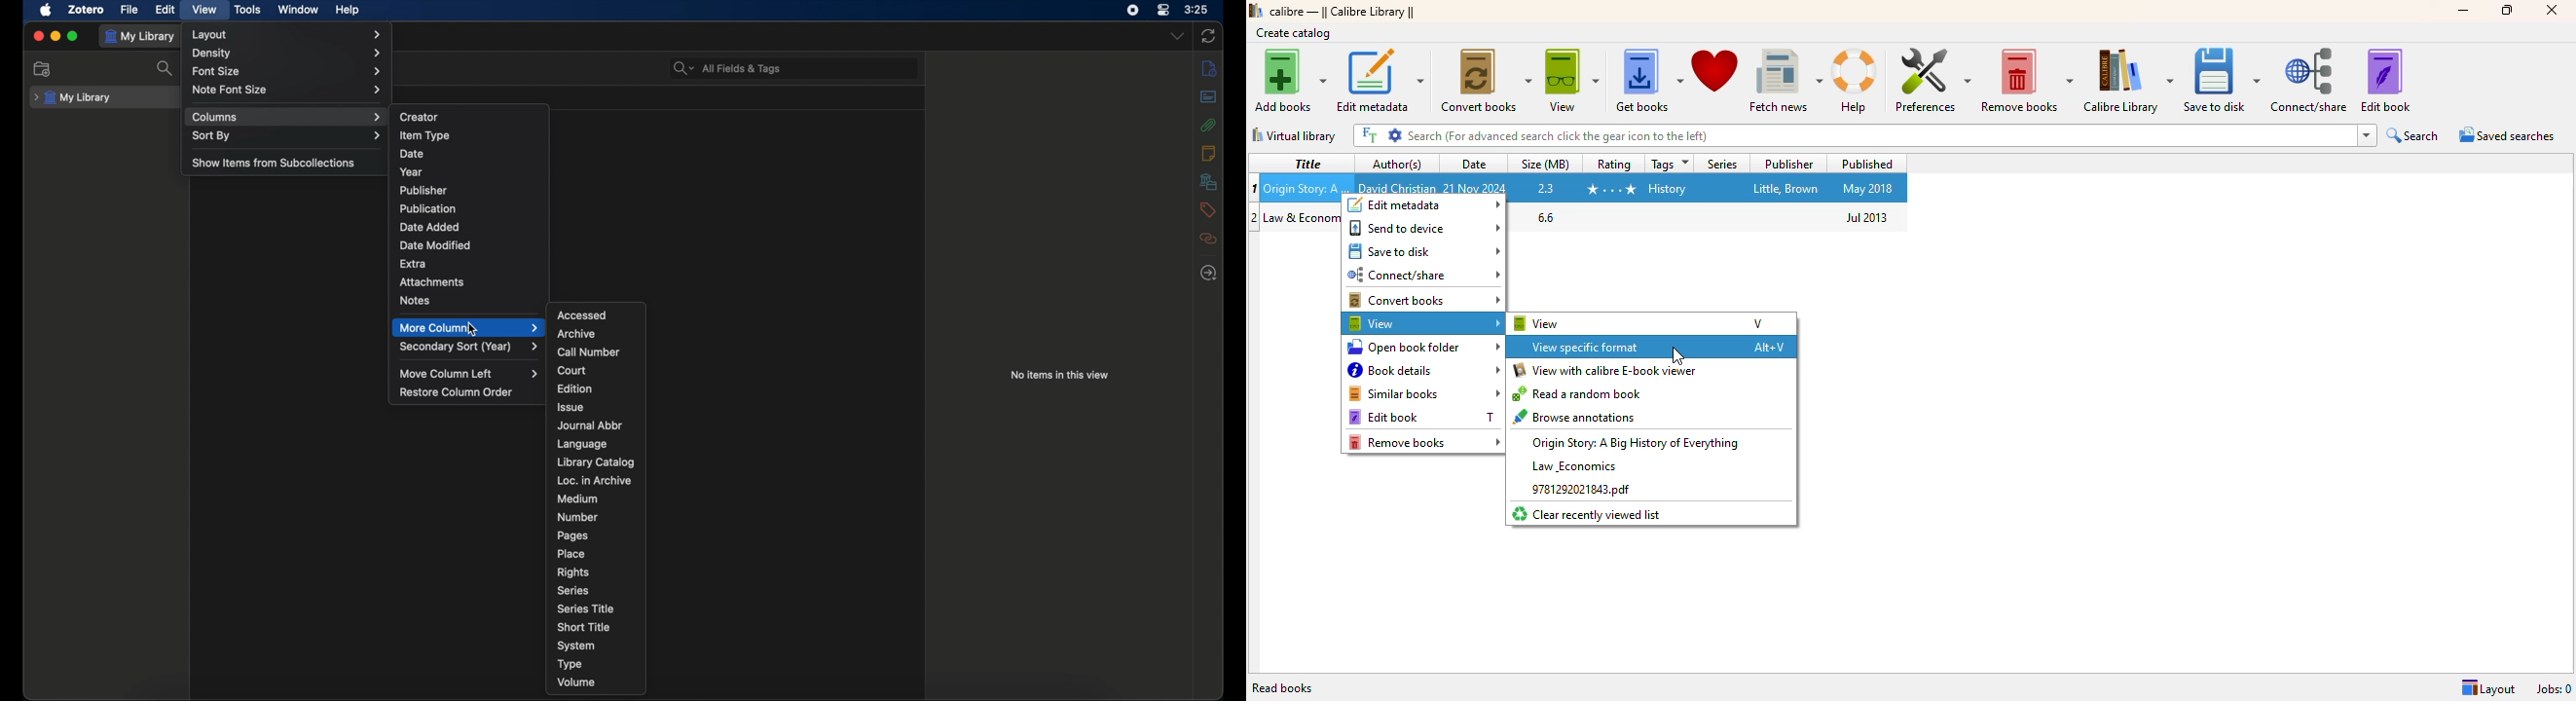 The width and height of the screenshot is (2576, 728). Describe the element at coordinates (2508, 133) in the screenshot. I see `saved searches` at that location.